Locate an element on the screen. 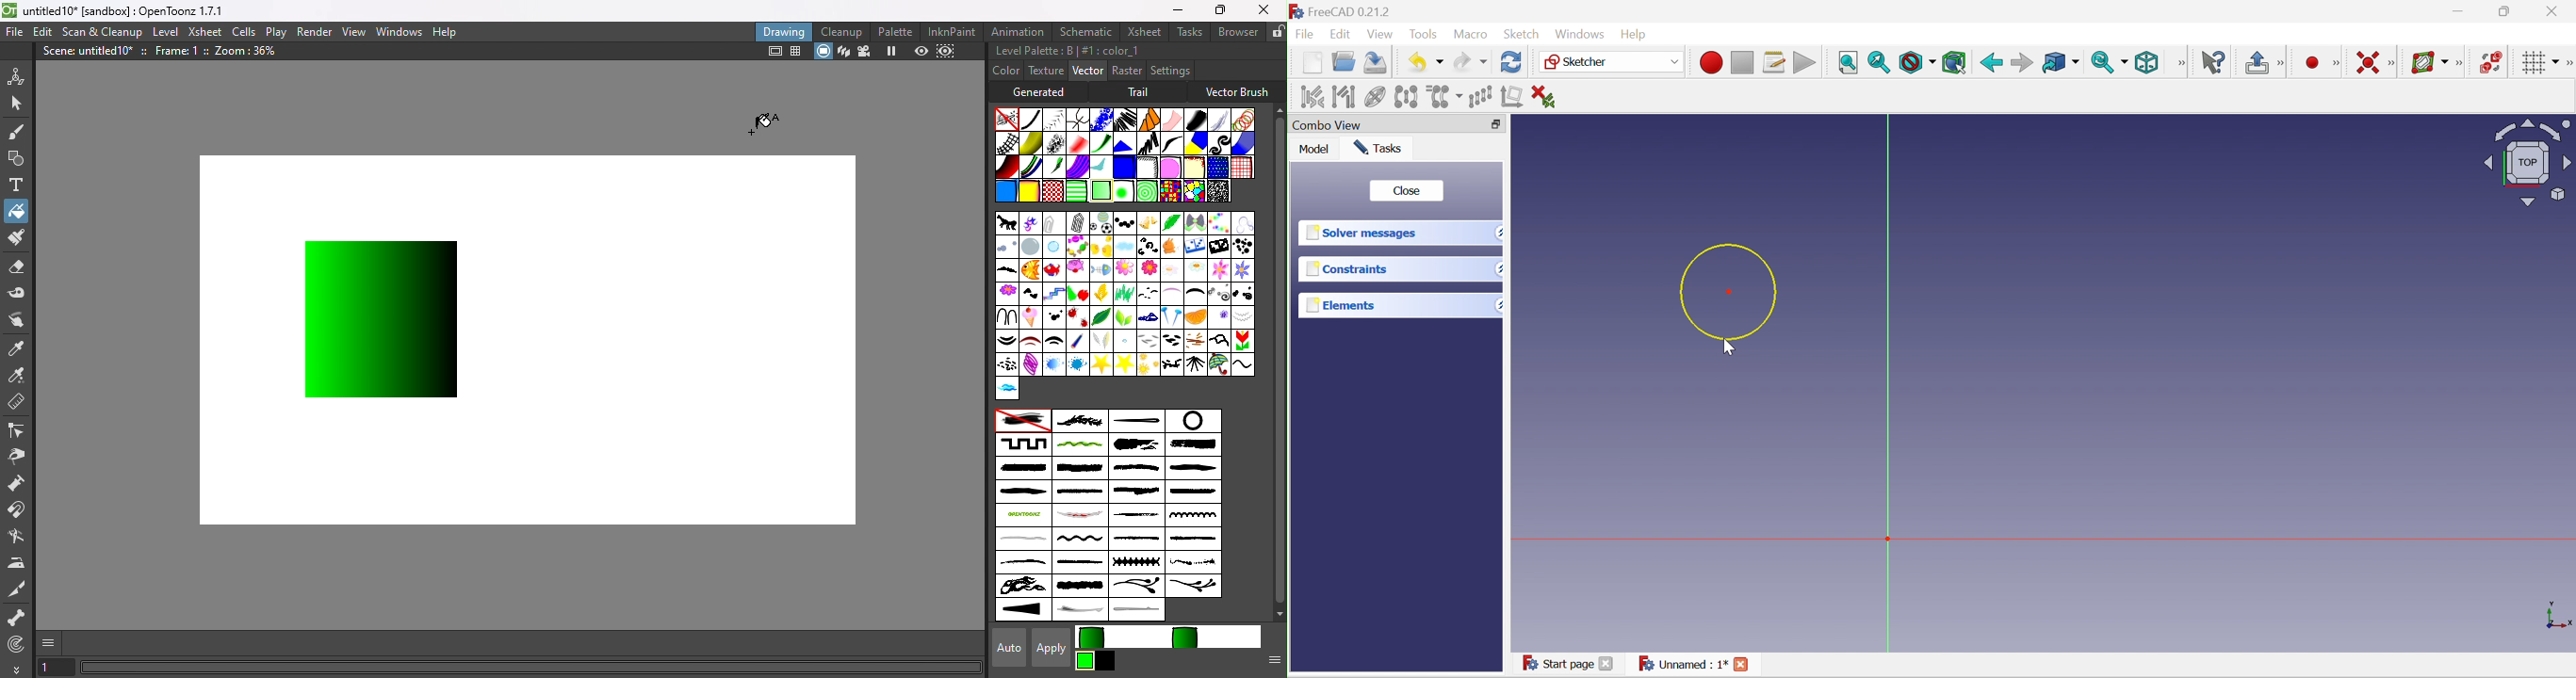 This screenshot has height=700, width=2576. nail is located at coordinates (1170, 318).